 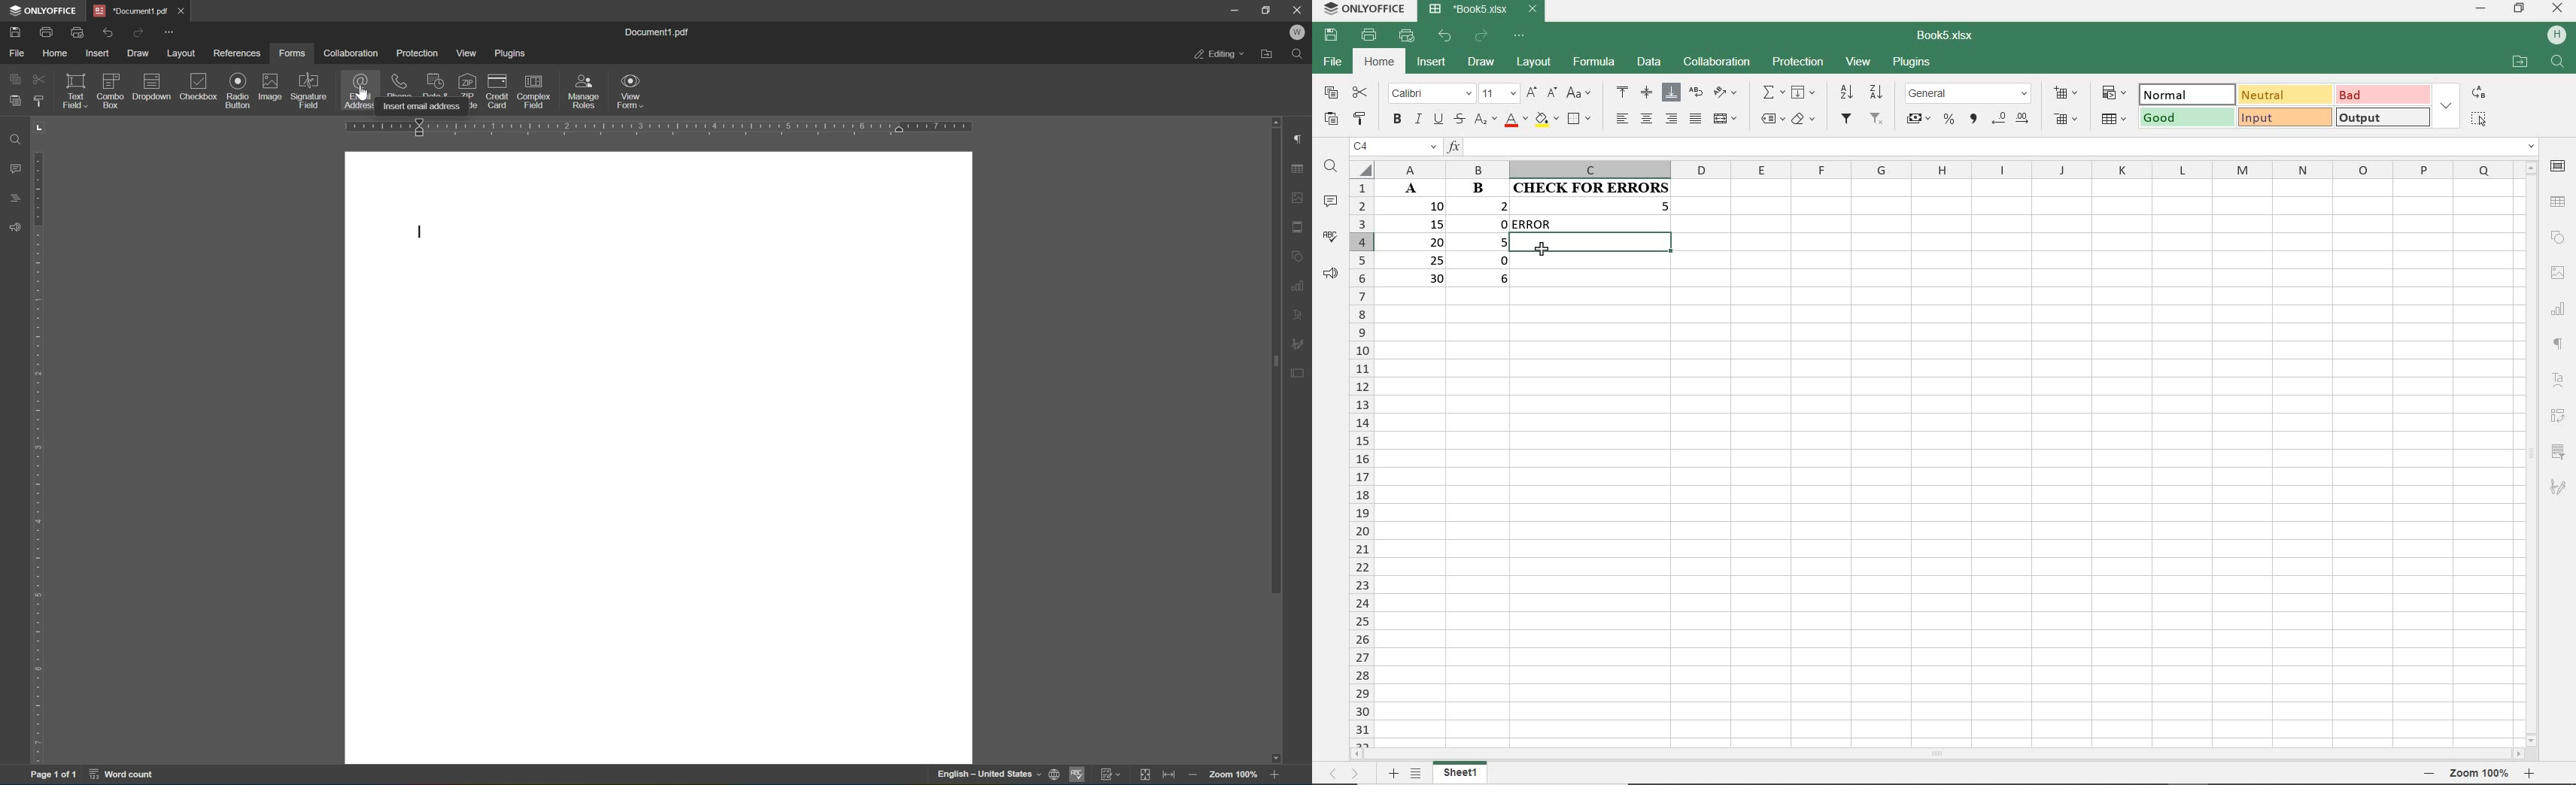 What do you see at coordinates (181, 12) in the screenshot?
I see `close` at bounding box center [181, 12].